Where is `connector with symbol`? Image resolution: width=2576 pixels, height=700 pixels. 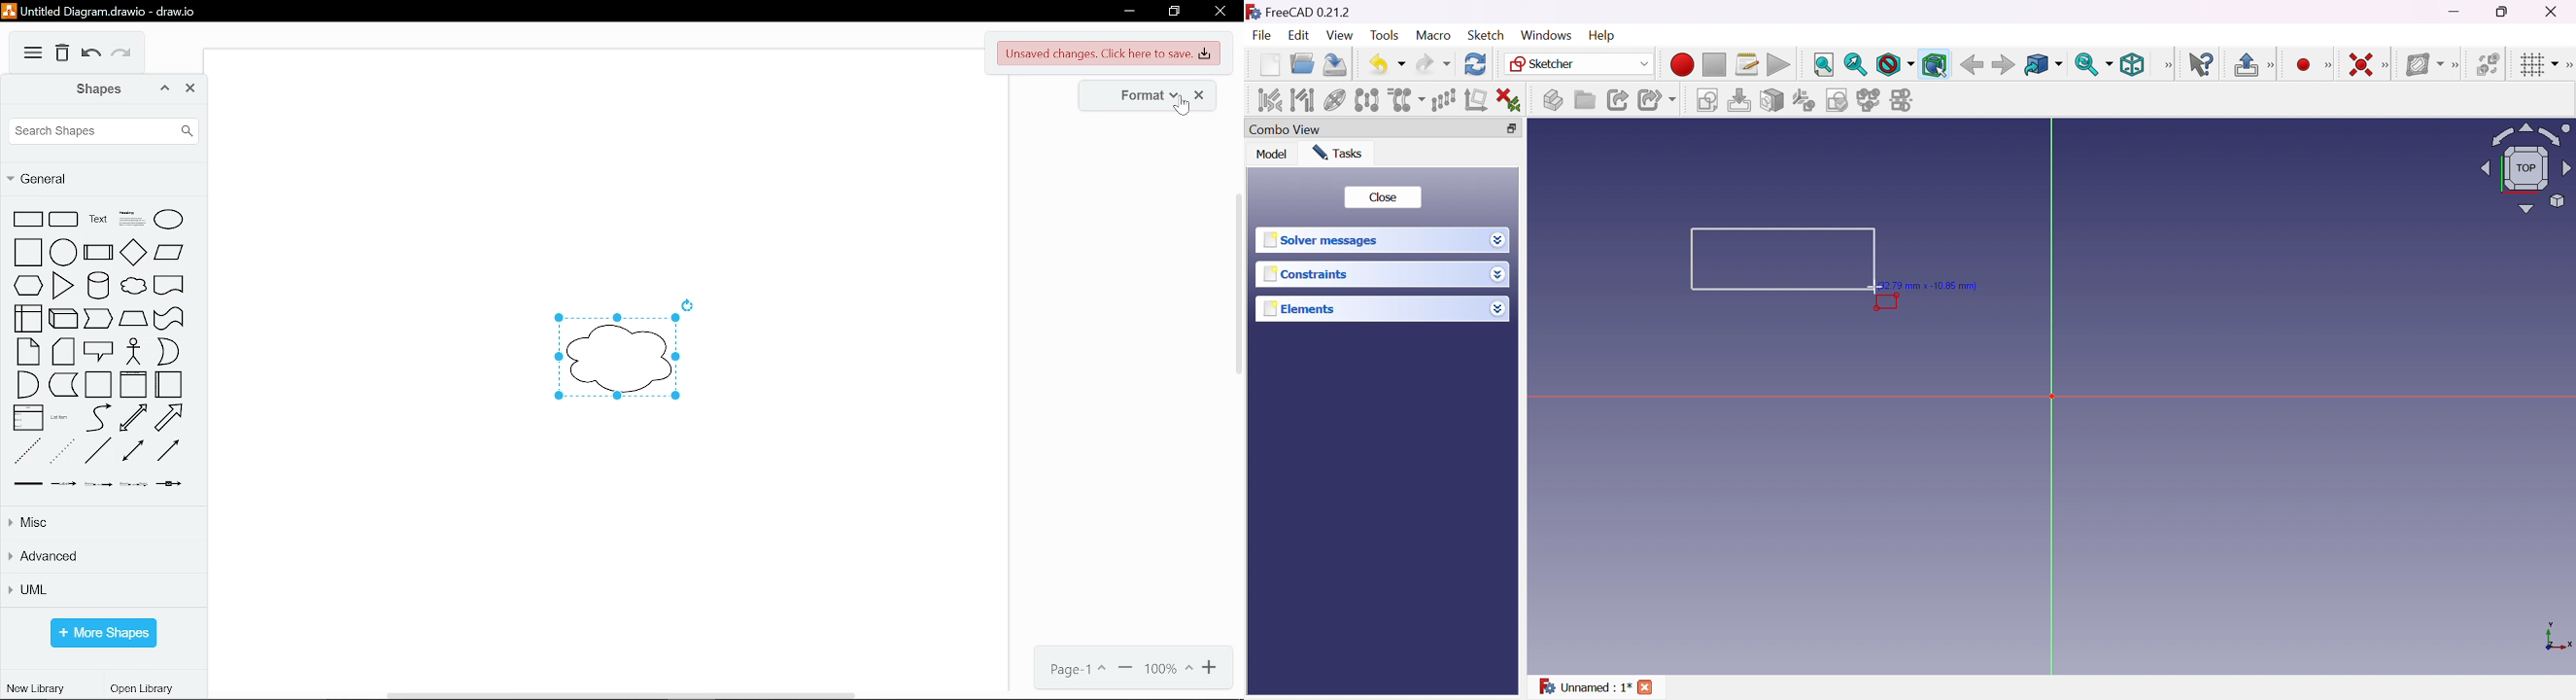 connector with symbol is located at coordinates (169, 483).